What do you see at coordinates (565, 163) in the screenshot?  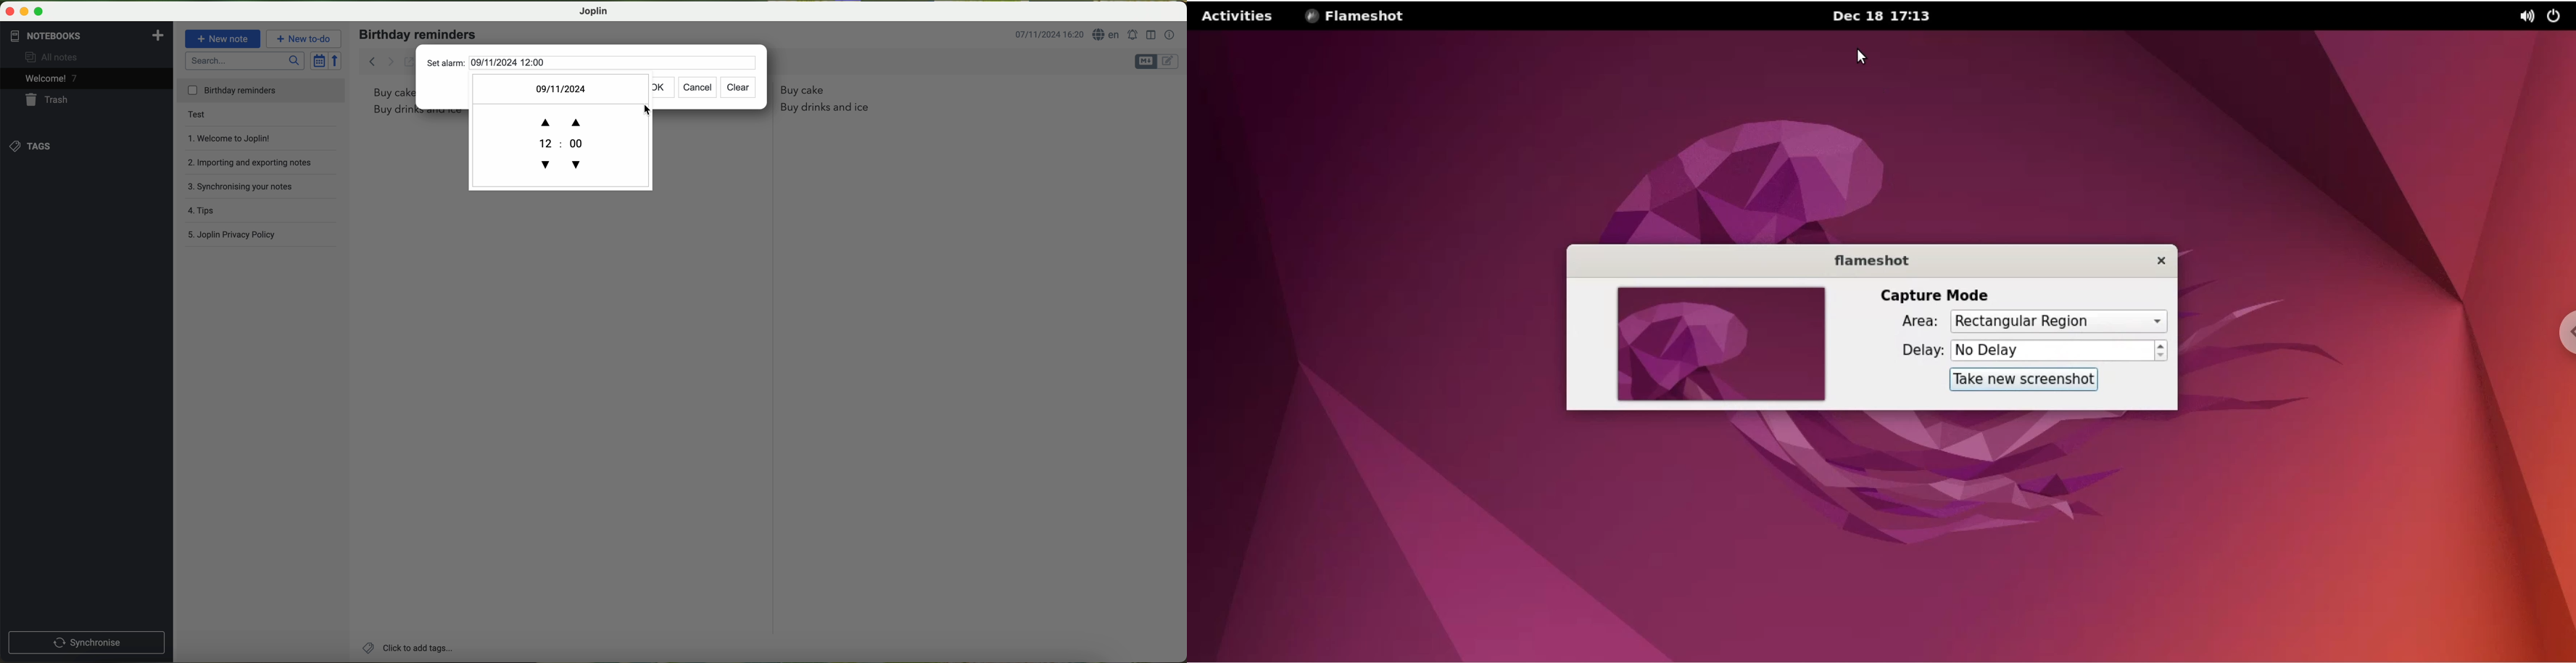 I see `decrease` at bounding box center [565, 163].